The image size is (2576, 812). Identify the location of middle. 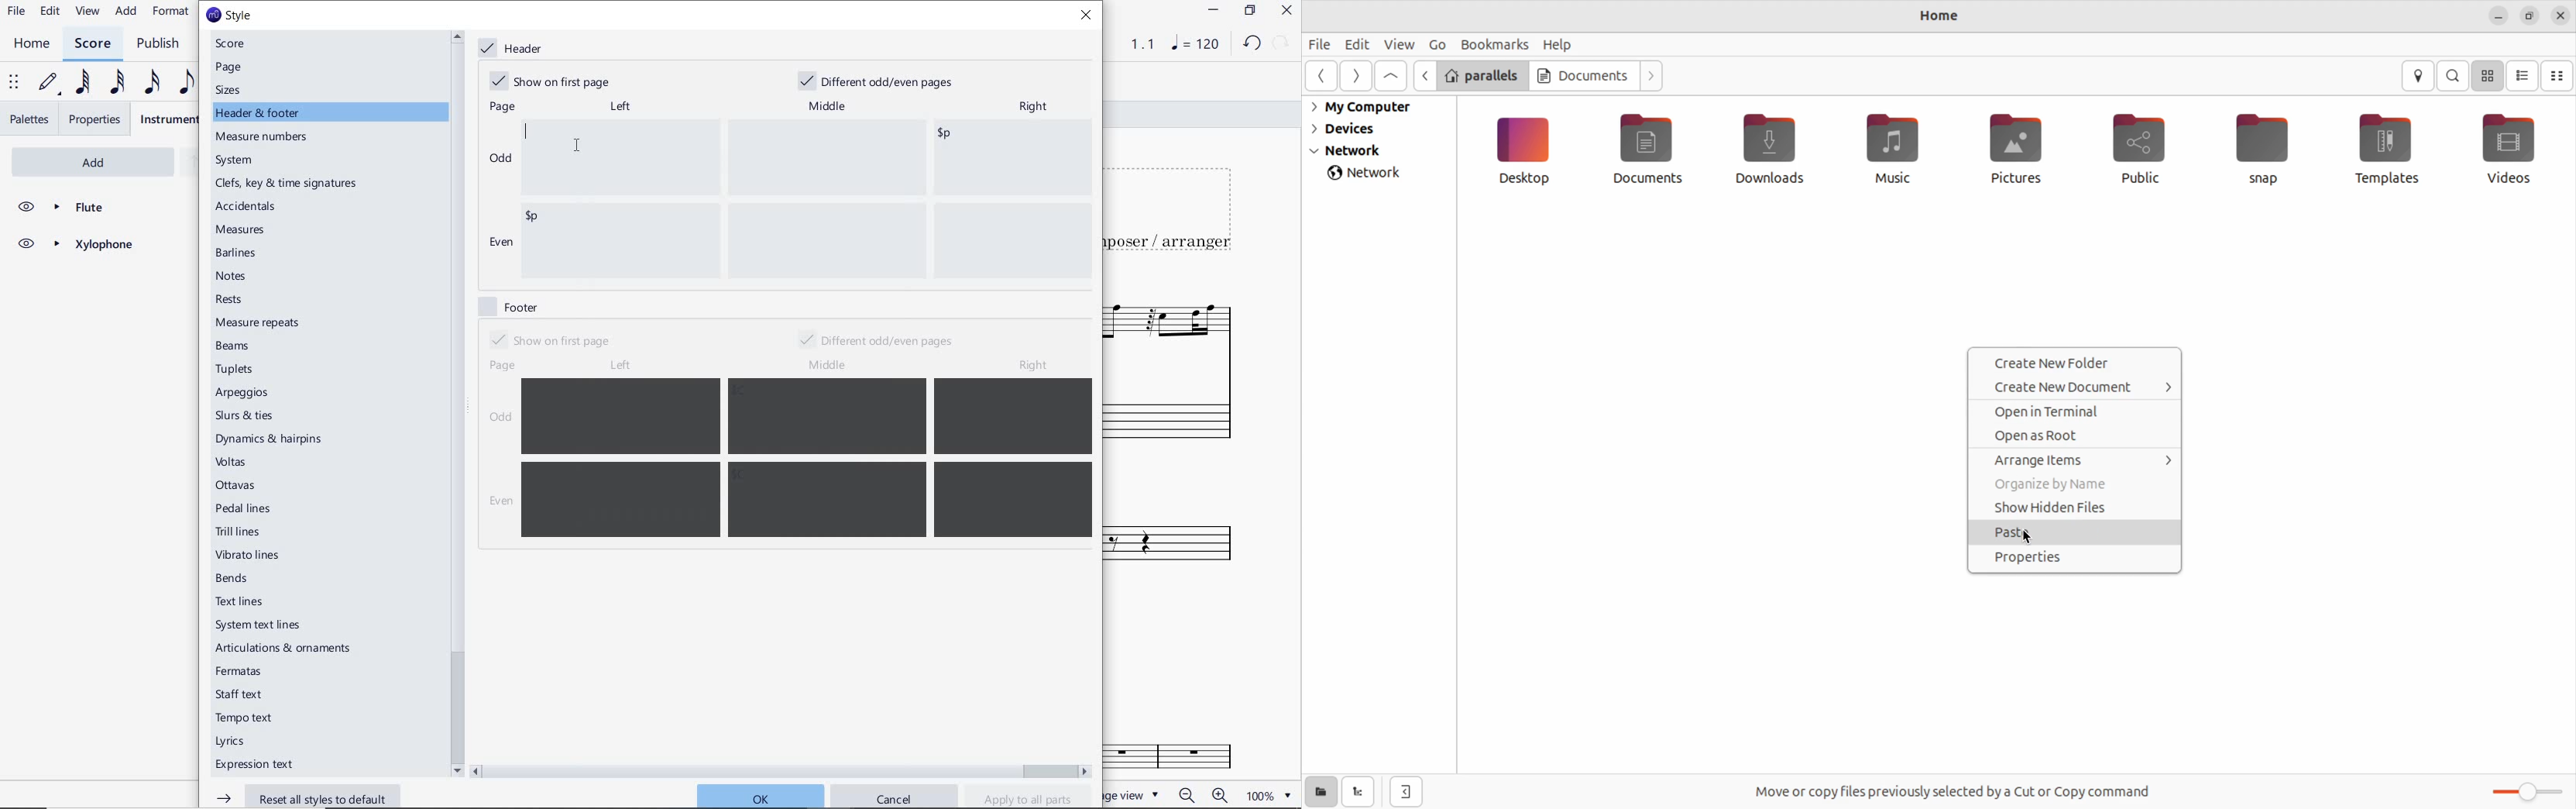
(830, 366).